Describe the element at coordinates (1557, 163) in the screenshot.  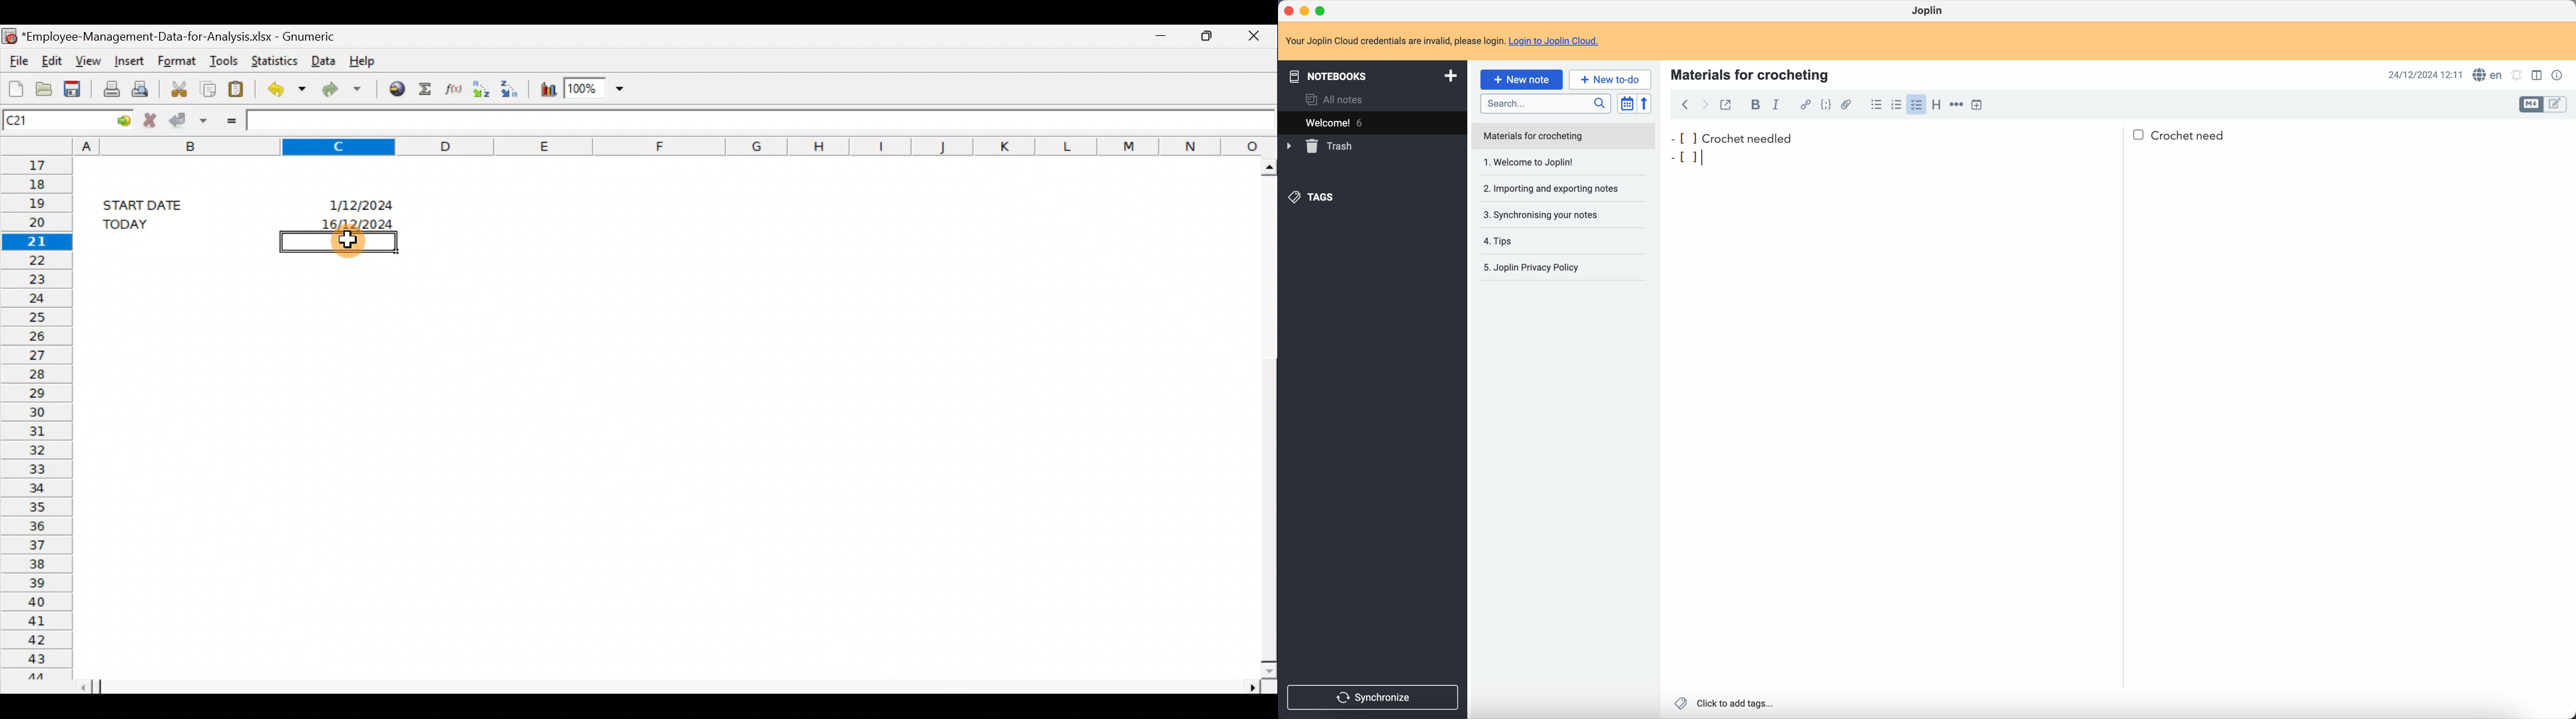
I see `1. Welcome to Joplin!` at that location.